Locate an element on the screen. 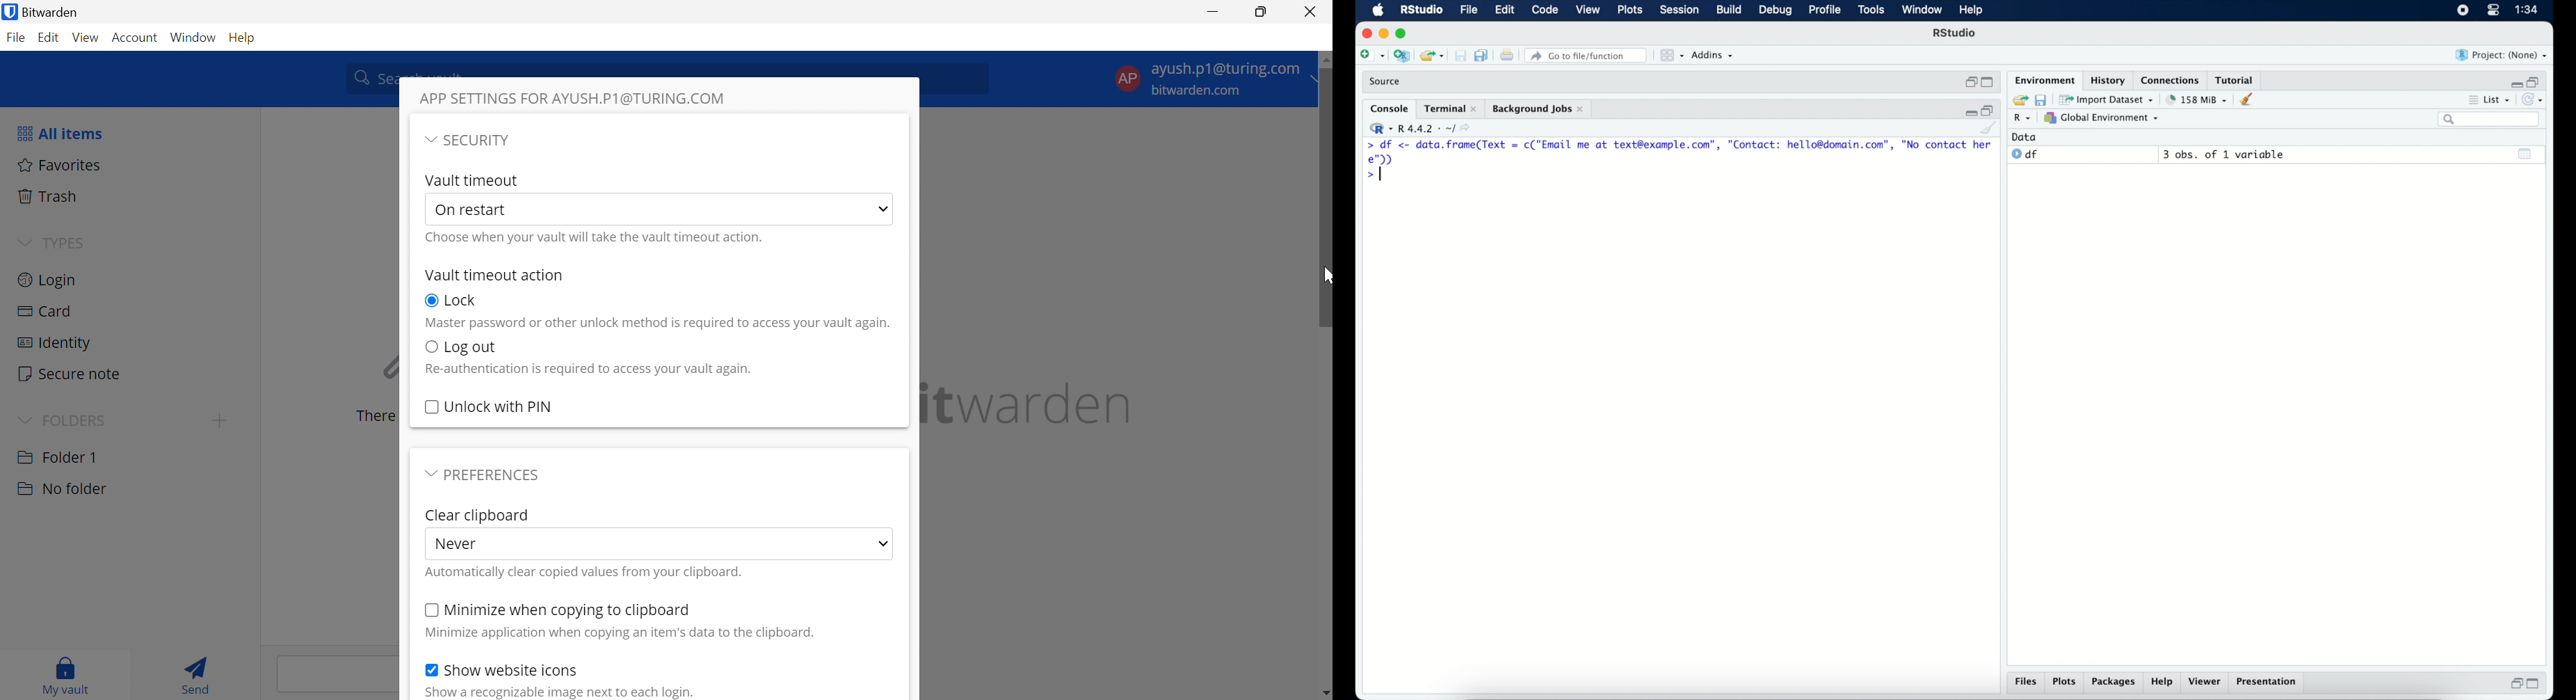  create new file is located at coordinates (1371, 56).